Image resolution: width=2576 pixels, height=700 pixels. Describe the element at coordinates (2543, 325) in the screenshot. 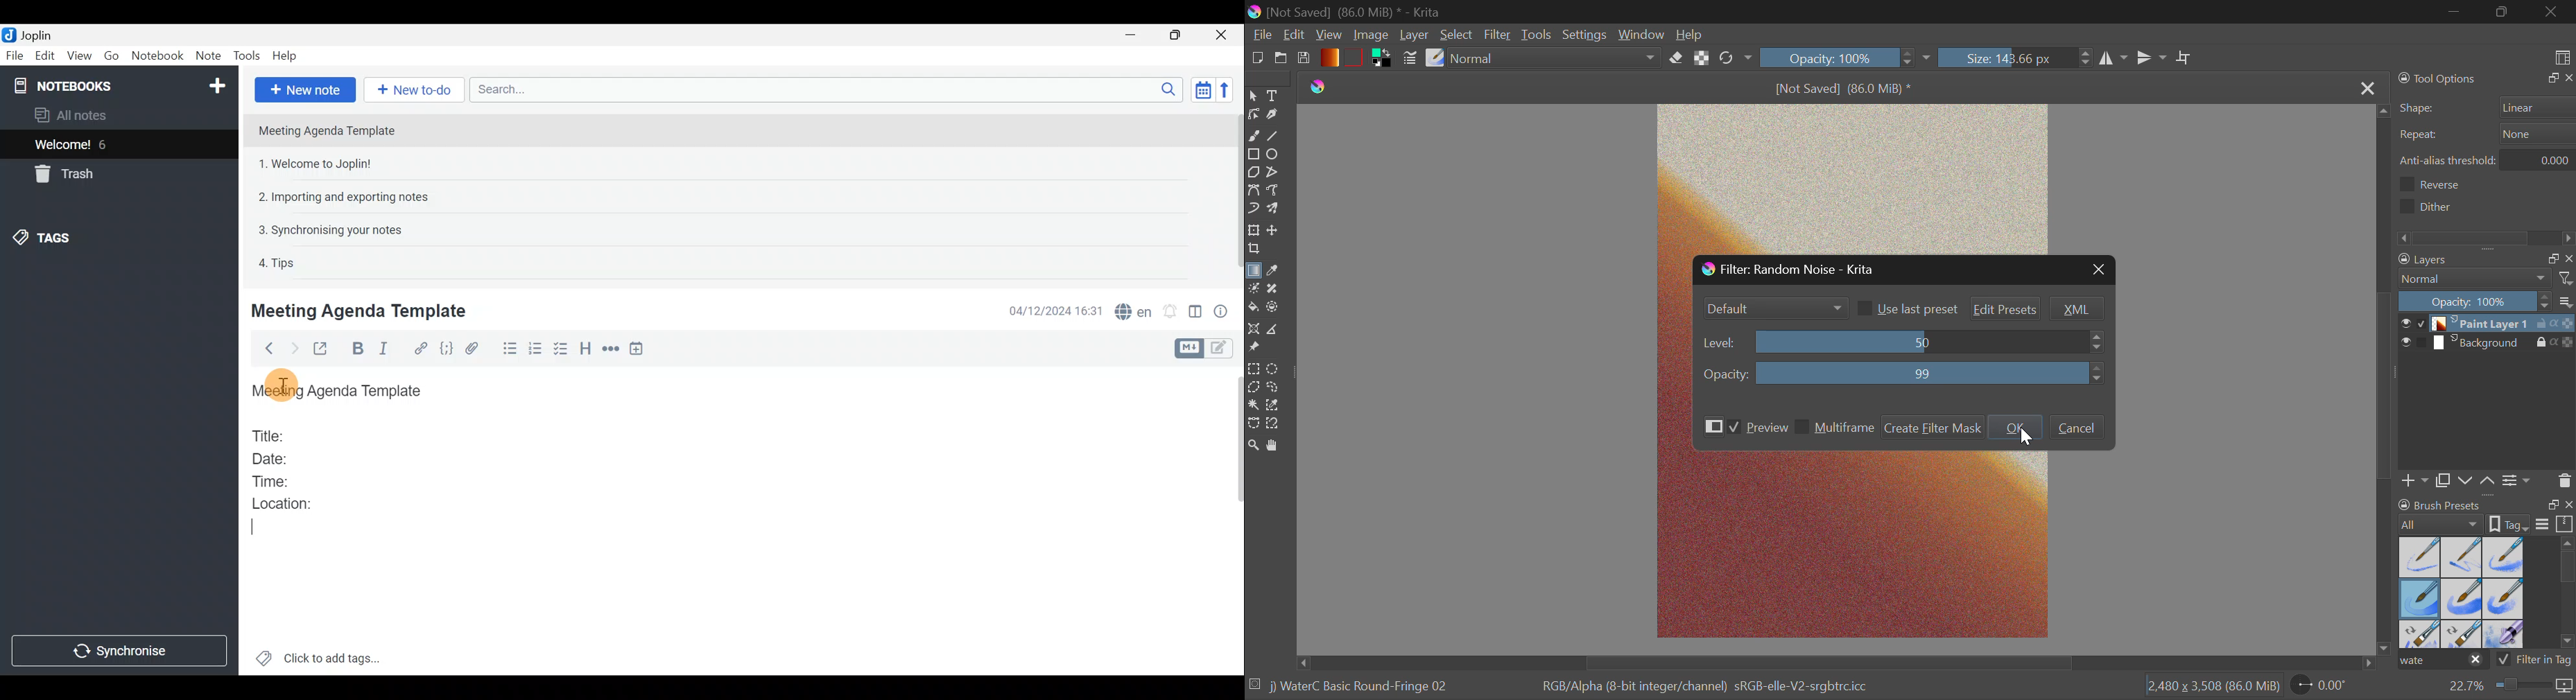

I see `lock` at that location.